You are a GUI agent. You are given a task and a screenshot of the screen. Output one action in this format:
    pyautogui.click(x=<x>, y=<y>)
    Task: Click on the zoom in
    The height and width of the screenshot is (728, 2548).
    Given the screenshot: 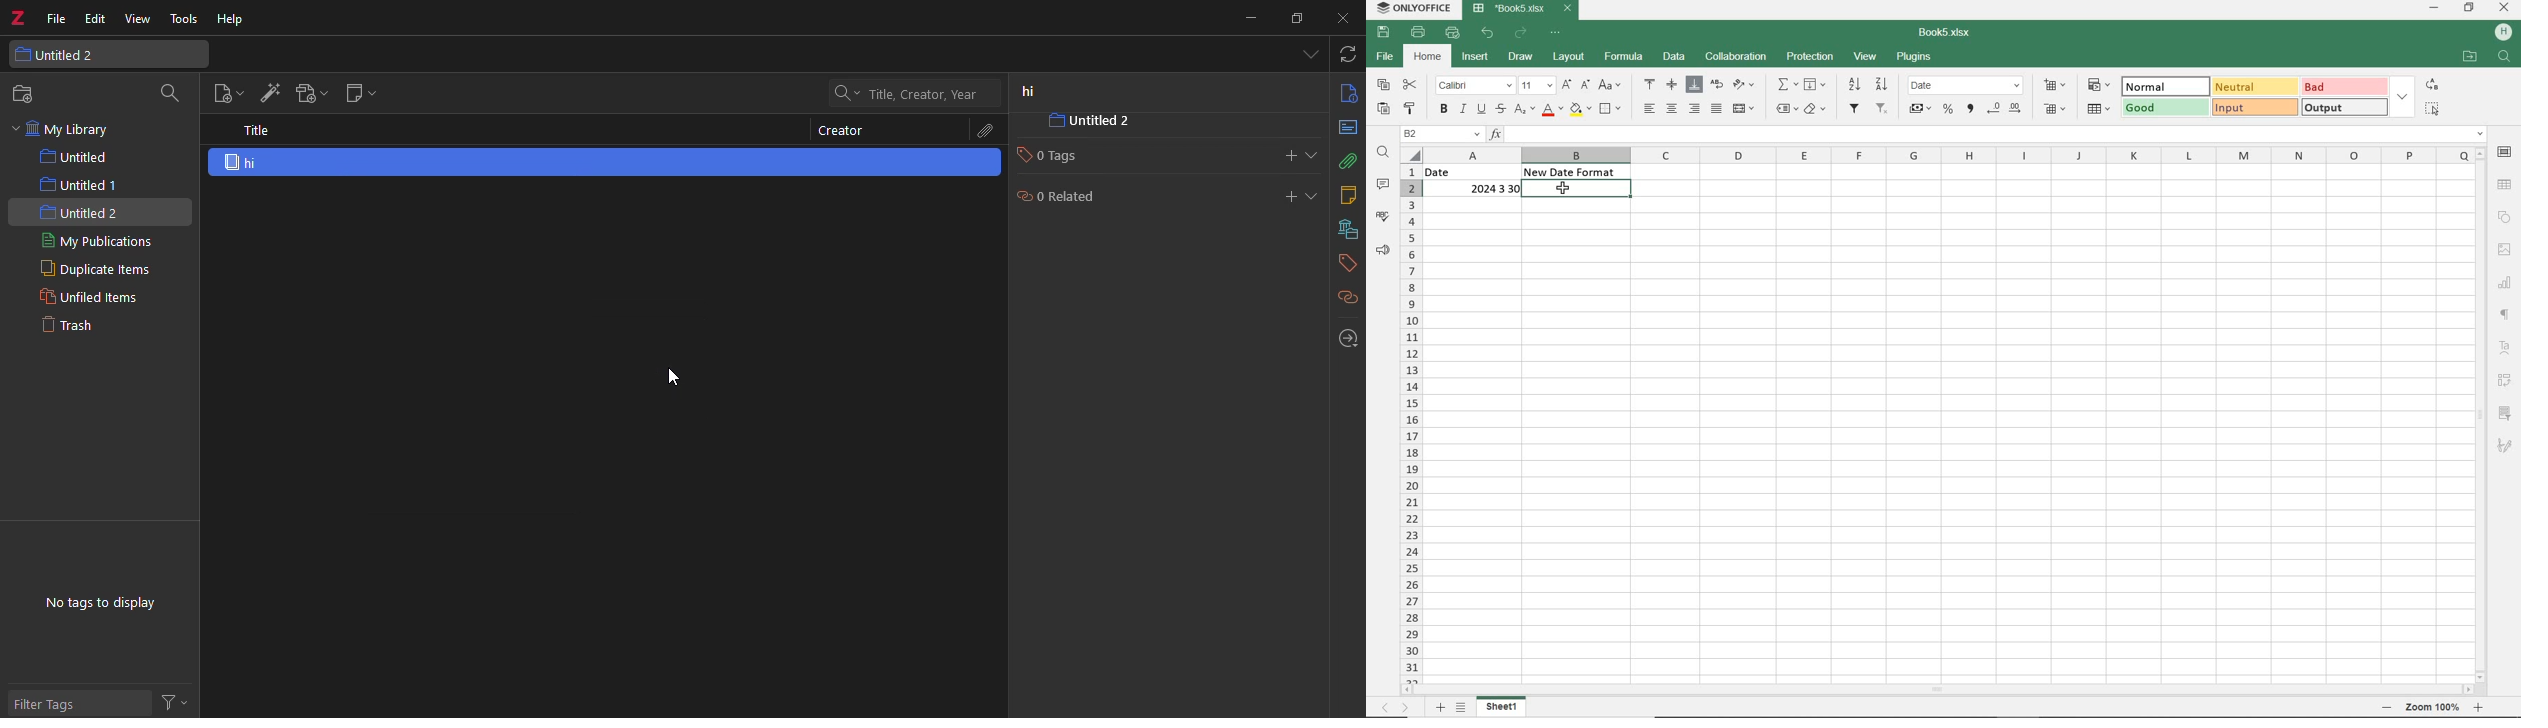 What is the action you would take?
    pyautogui.click(x=2477, y=708)
    